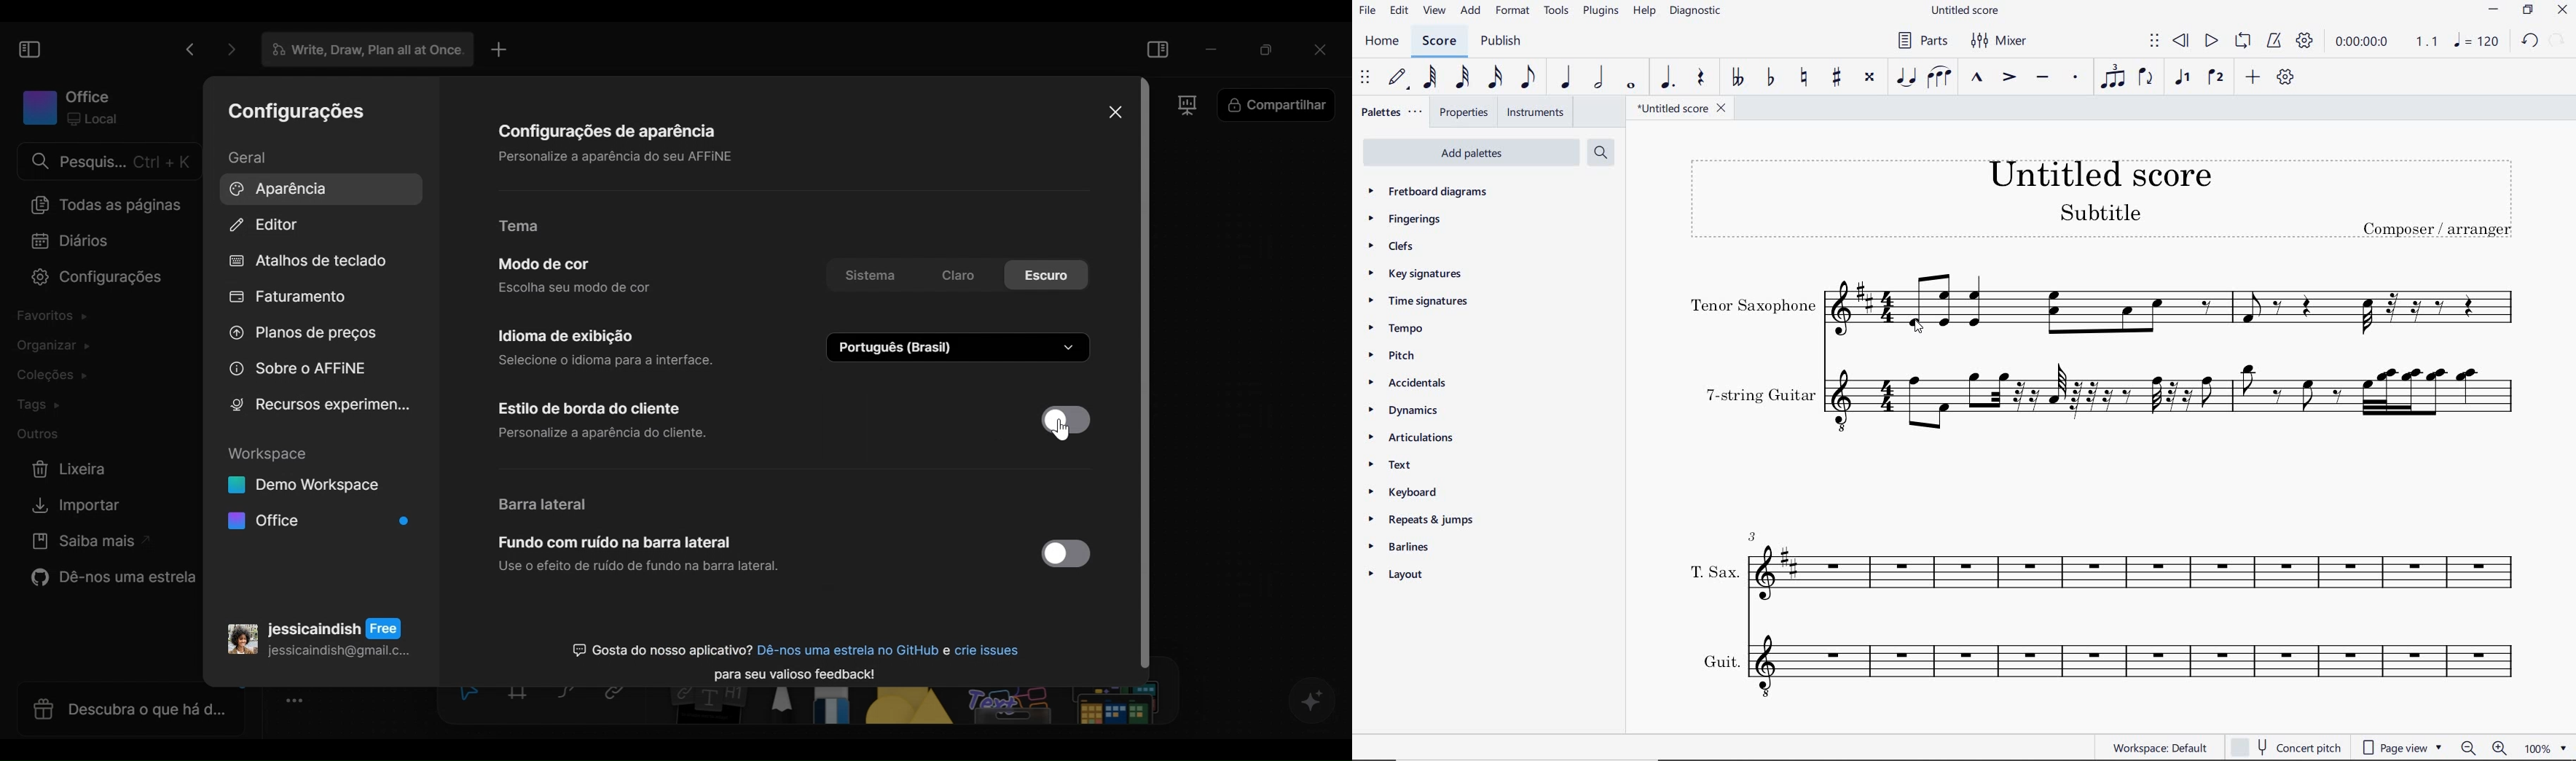 This screenshot has height=784, width=2576. Describe the element at coordinates (1538, 114) in the screenshot. I see `INSTRUMENTS` at that location.